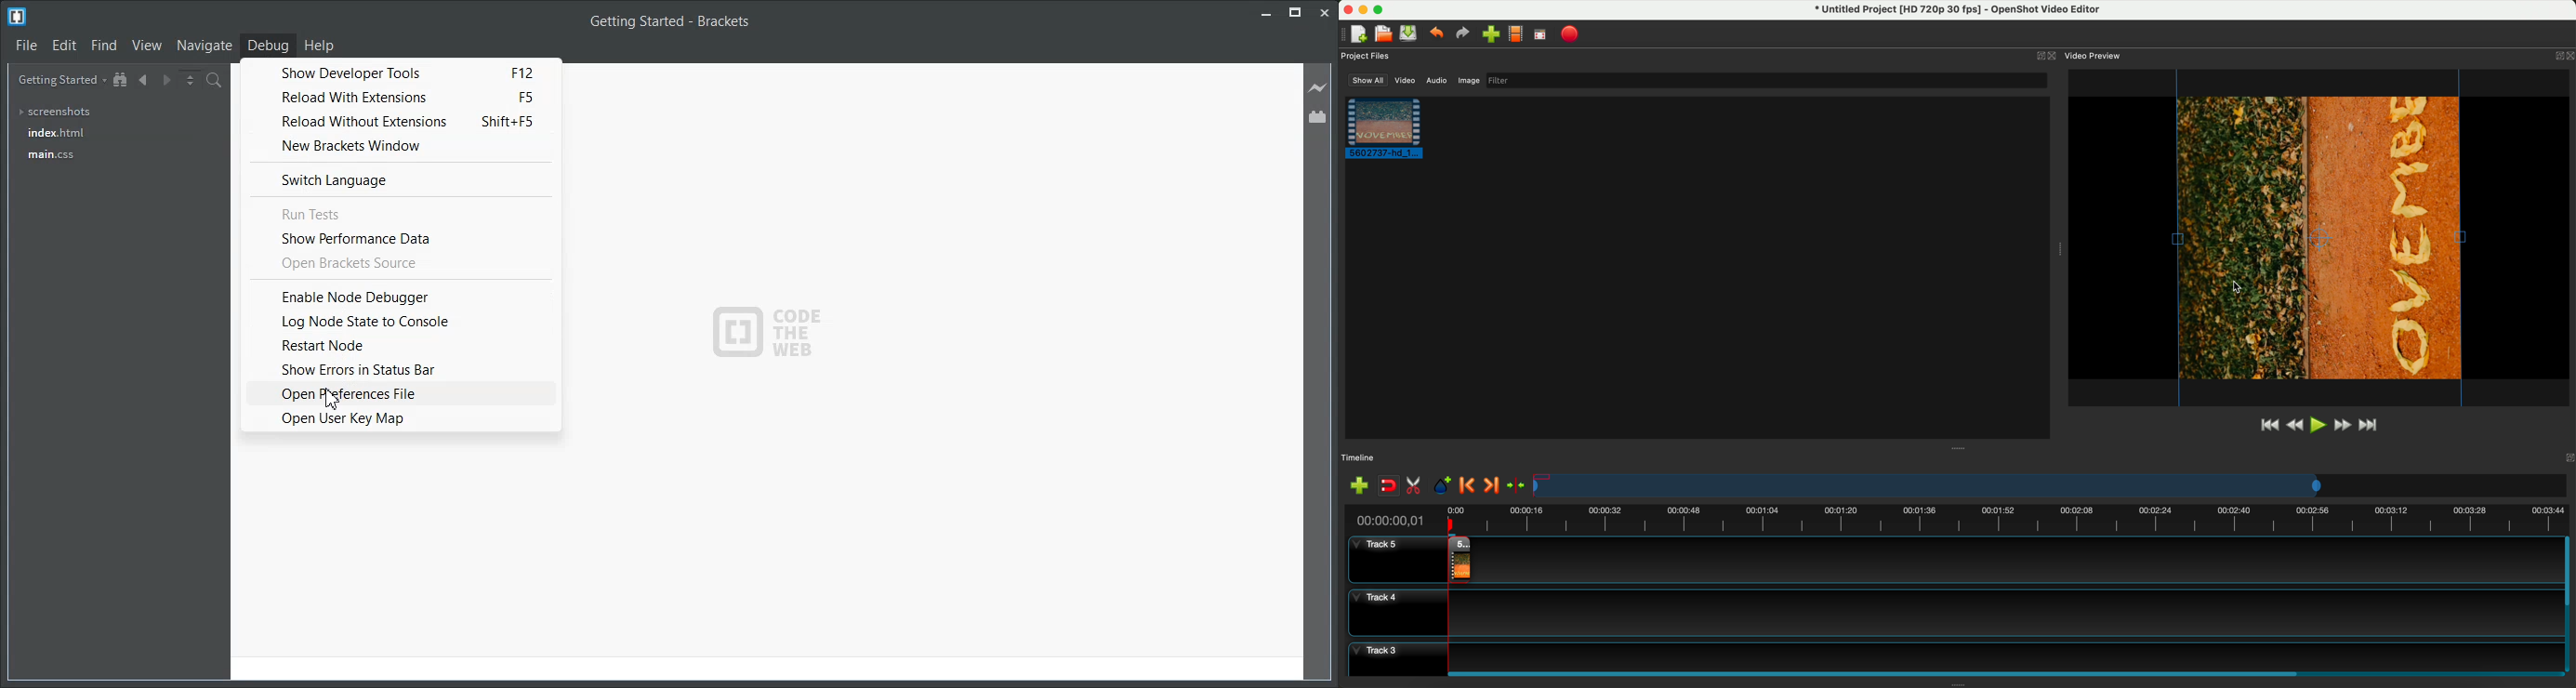  Describe the element at coordinates (1318, 86) in the screenshot. I see `Live Preview` at that location.